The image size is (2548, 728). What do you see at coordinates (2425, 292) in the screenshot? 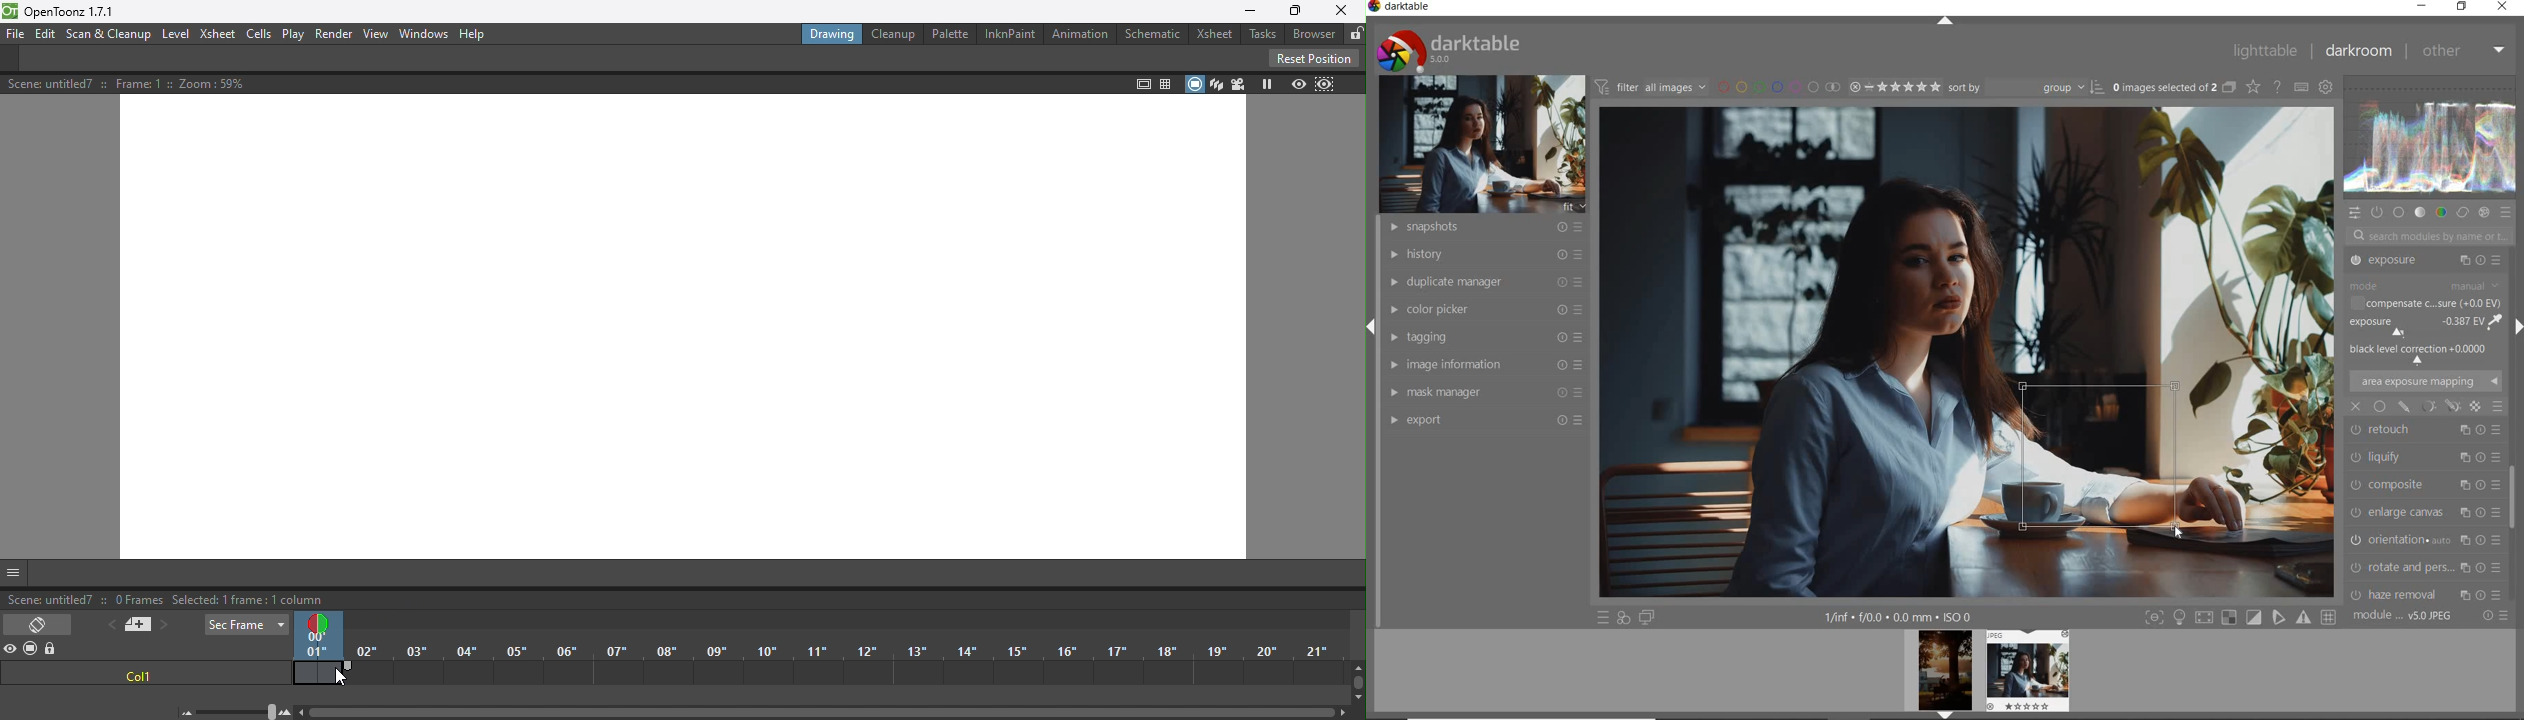
I see `TONE EQUALIZER` at bounding box center [2425, 292].